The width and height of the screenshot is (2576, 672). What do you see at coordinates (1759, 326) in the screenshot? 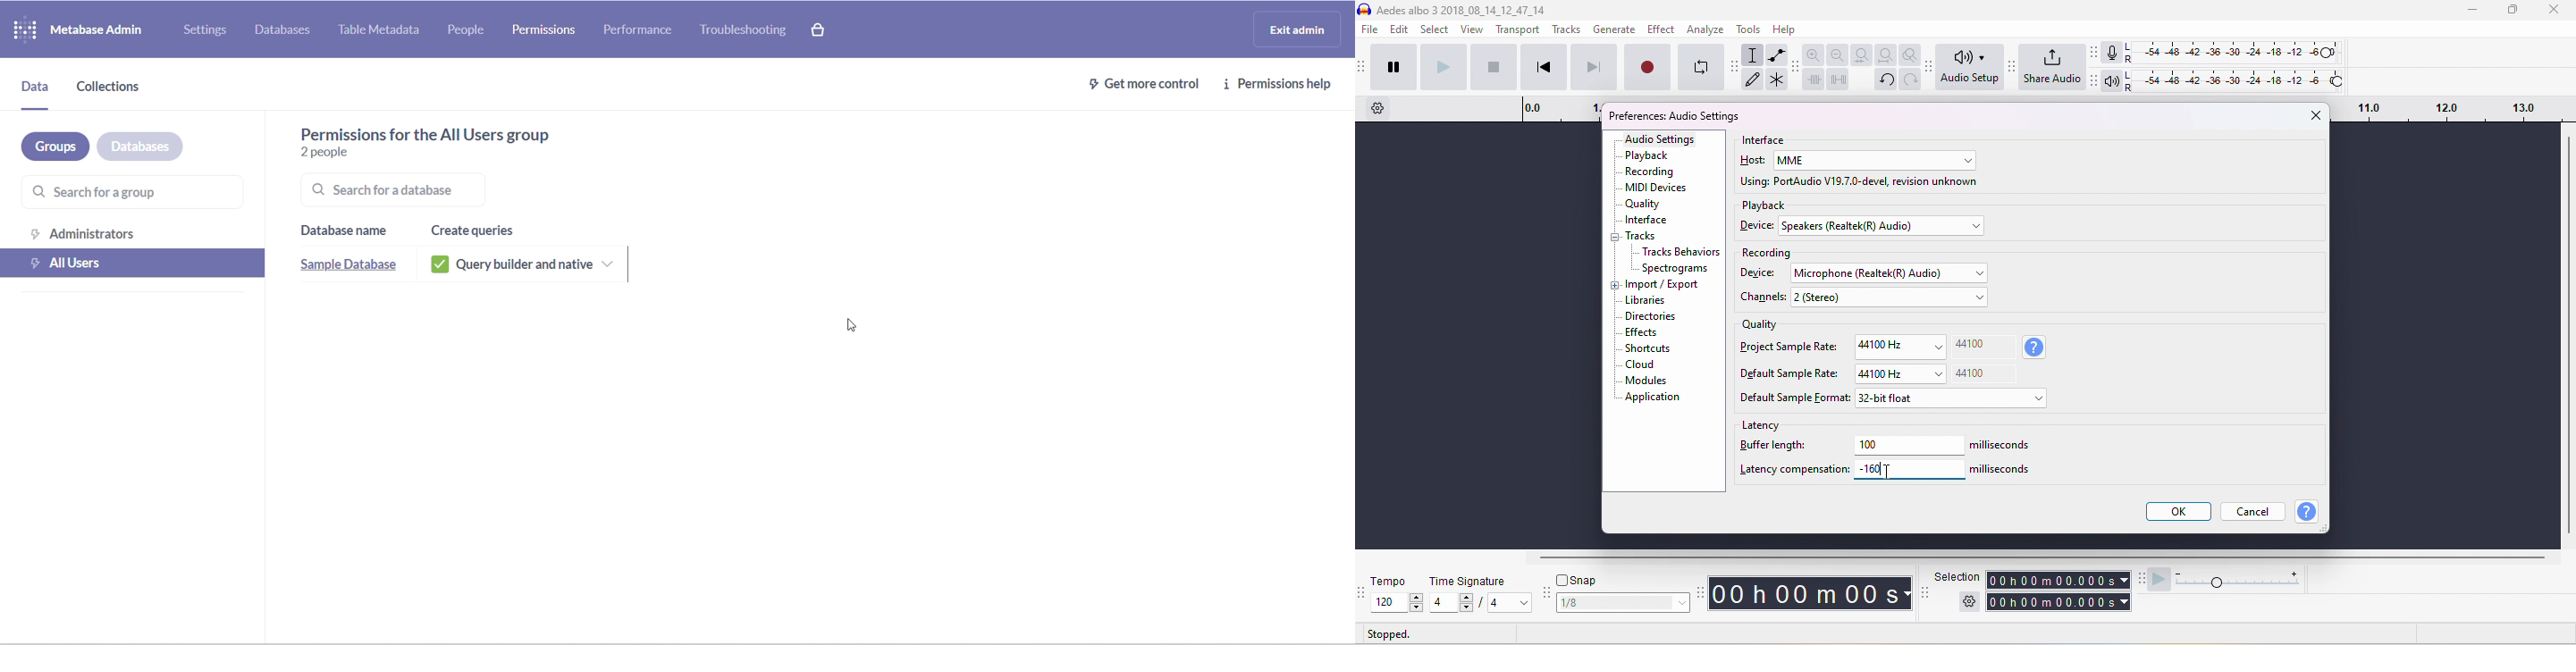
I see `quality` at bounding box center [1759, 326].